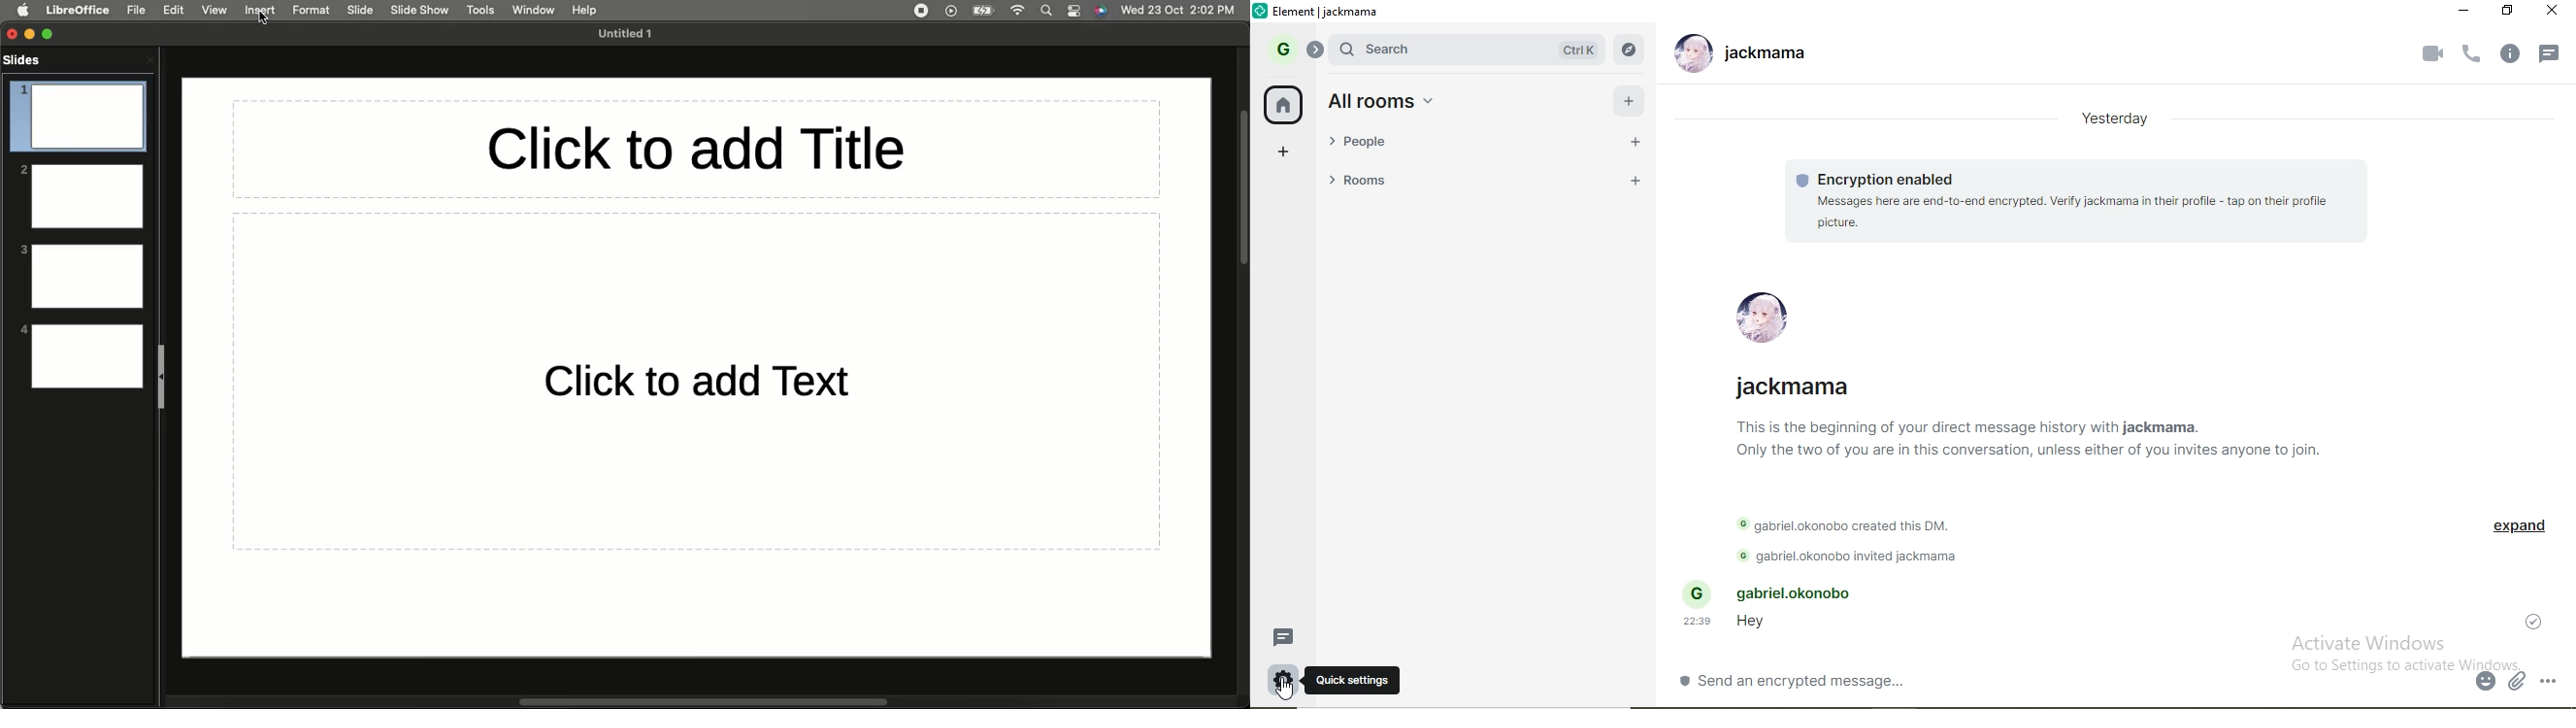  Describe the element at coordinates (2072, 680) in the screenshot. I see `chat box` at that location.